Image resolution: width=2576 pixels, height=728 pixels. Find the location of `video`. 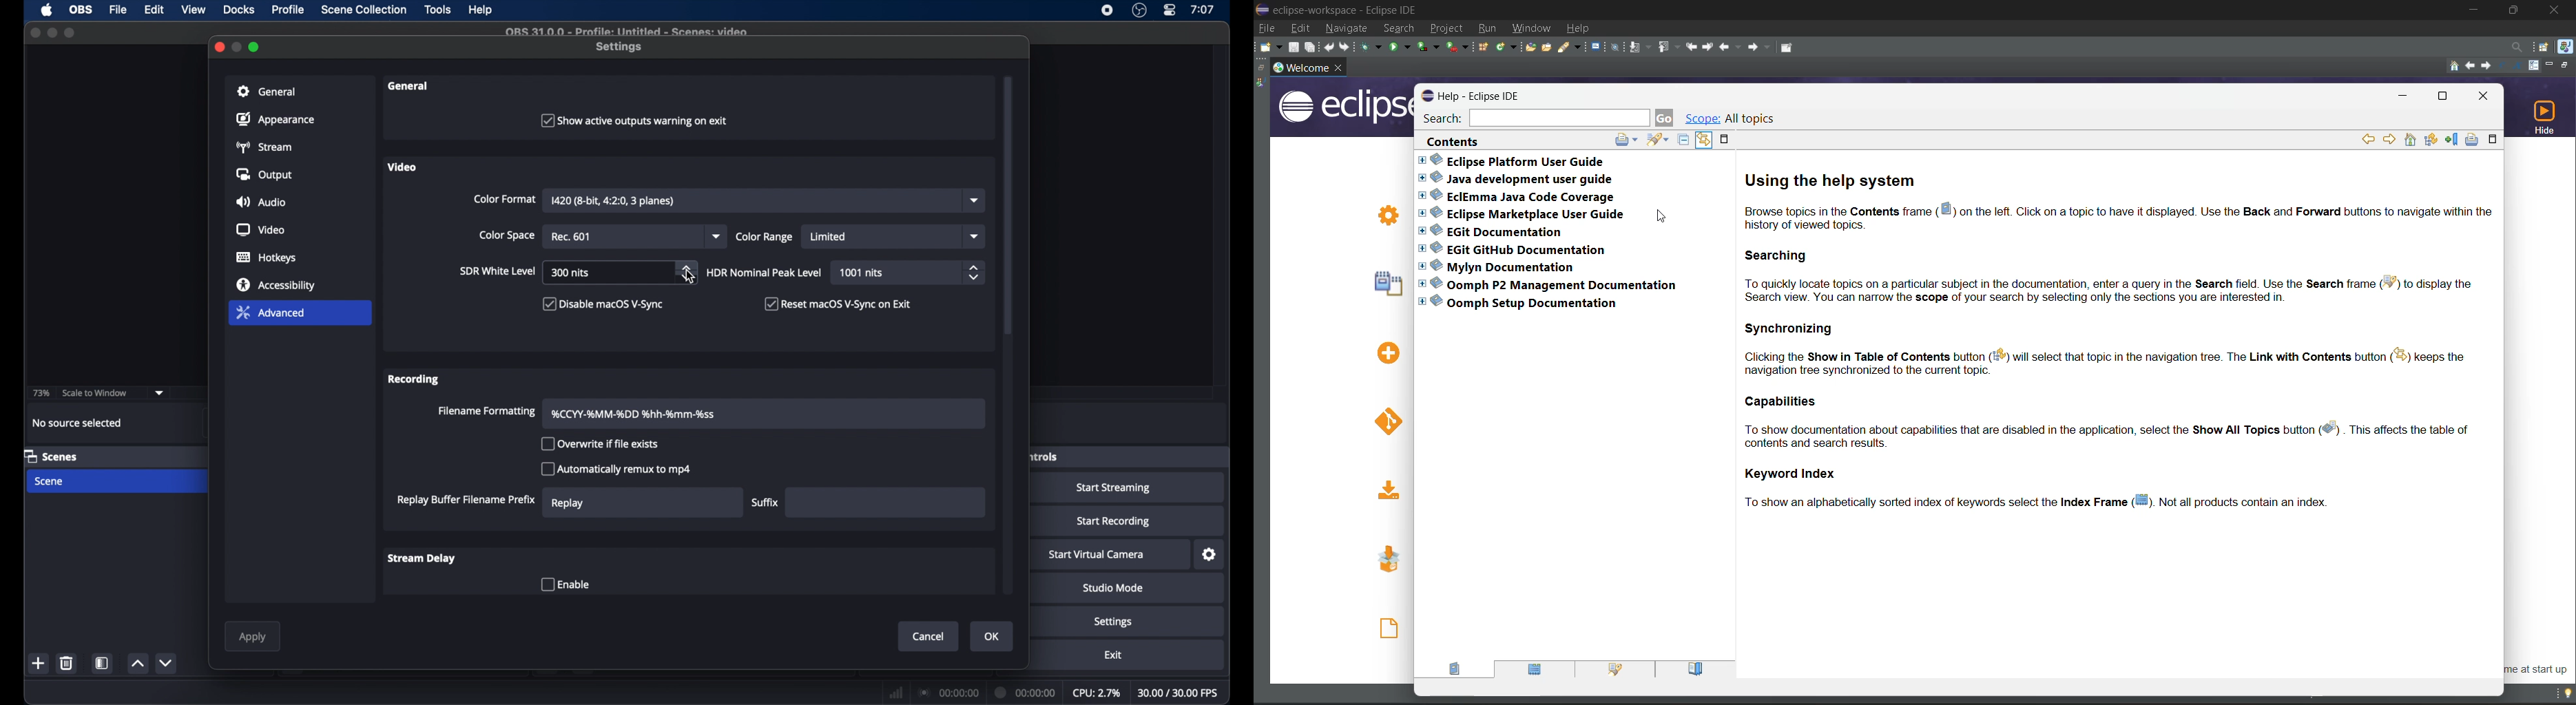

video is located at coordinates (261, 230).